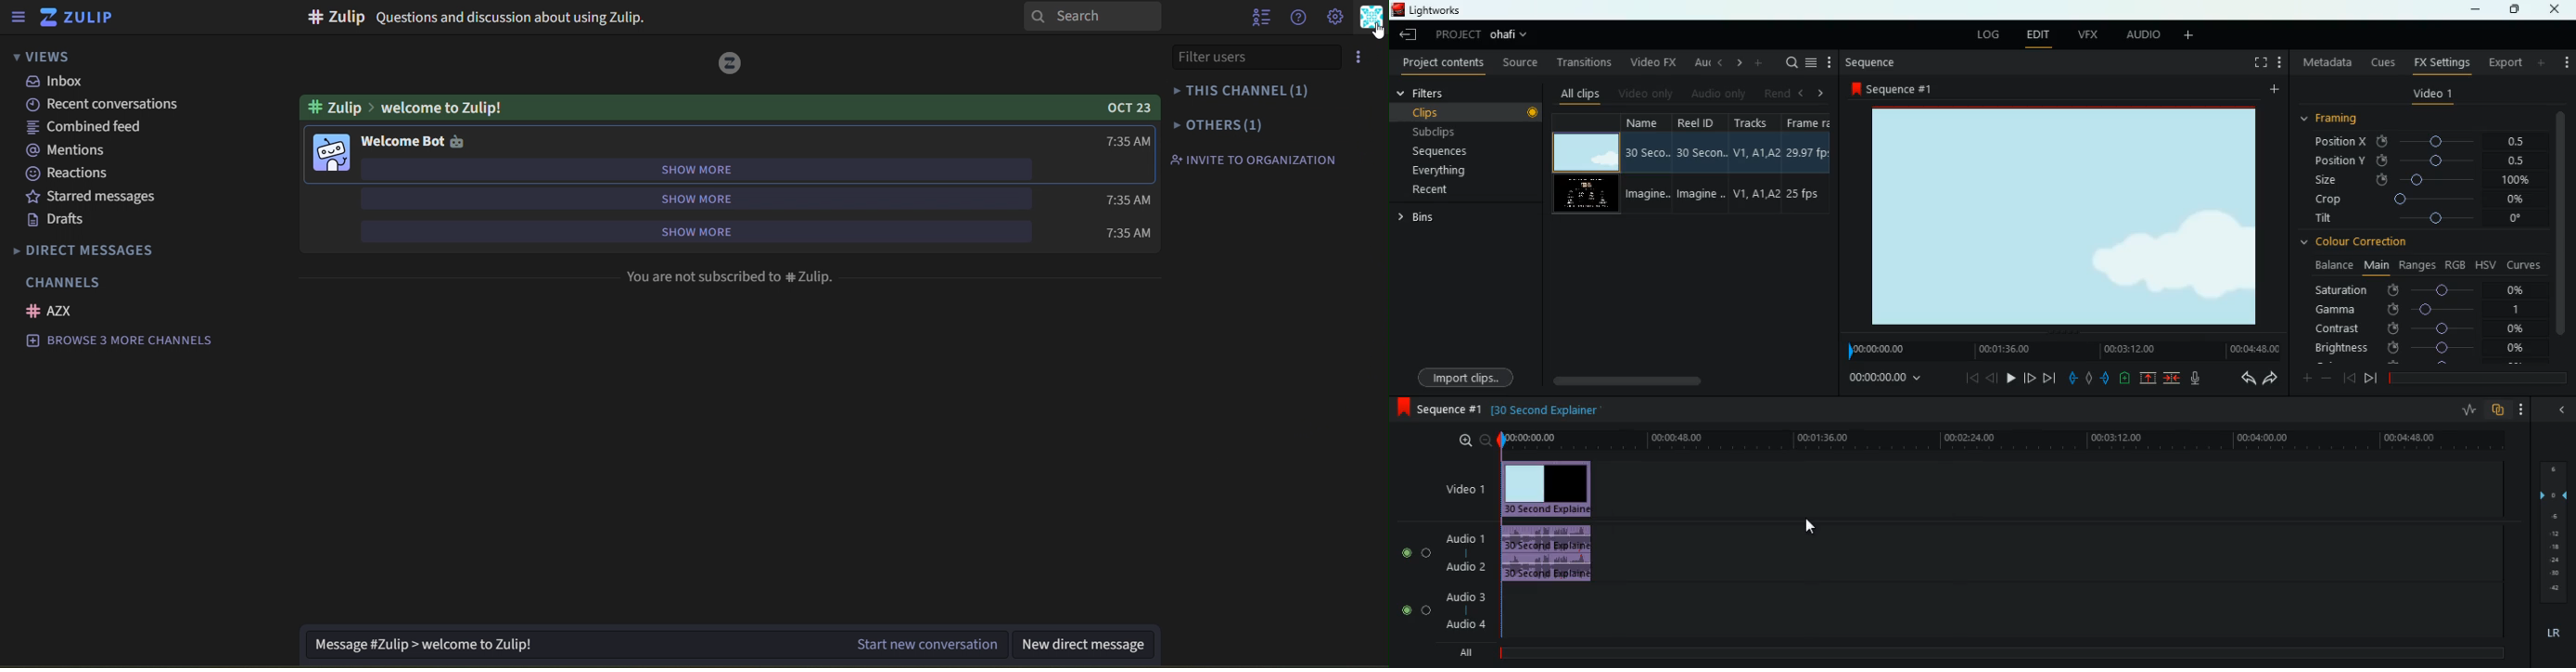 This screenshot has width=2576, height=672. I want to click on -18 (layer), so click(2555, 547).